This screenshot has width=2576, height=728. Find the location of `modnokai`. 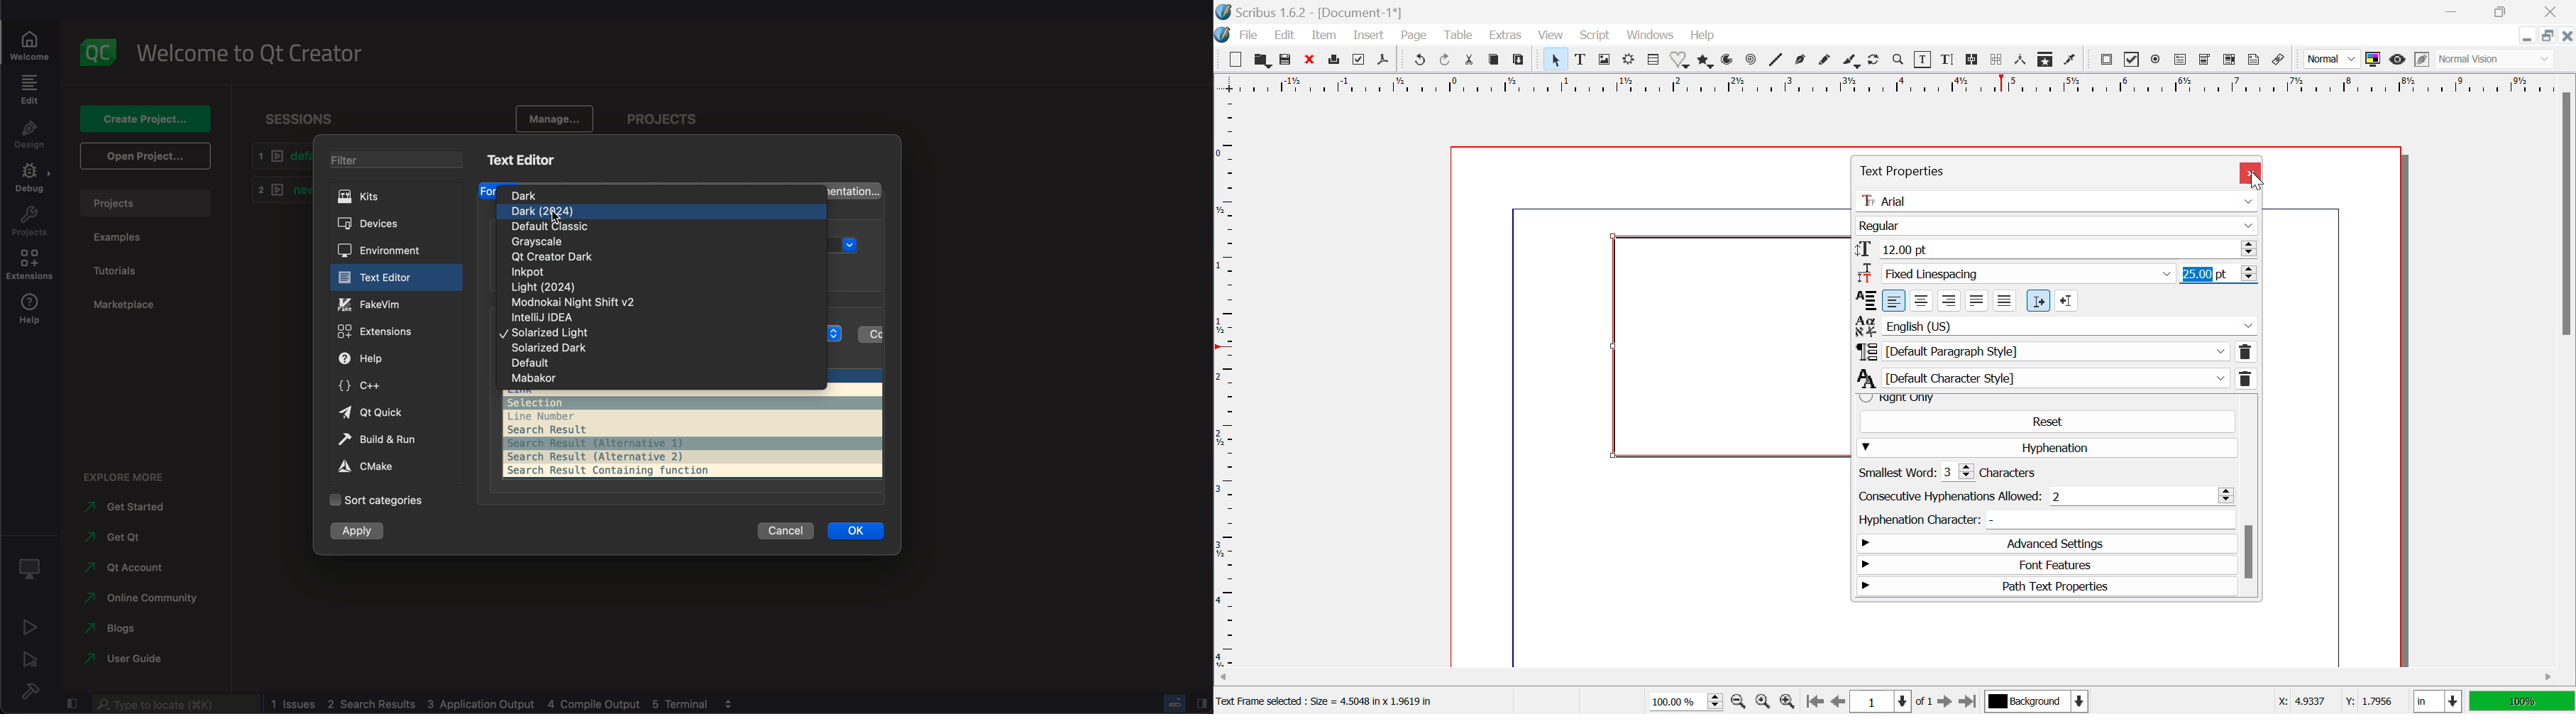

modnokai is located at coordinates (569, 303).